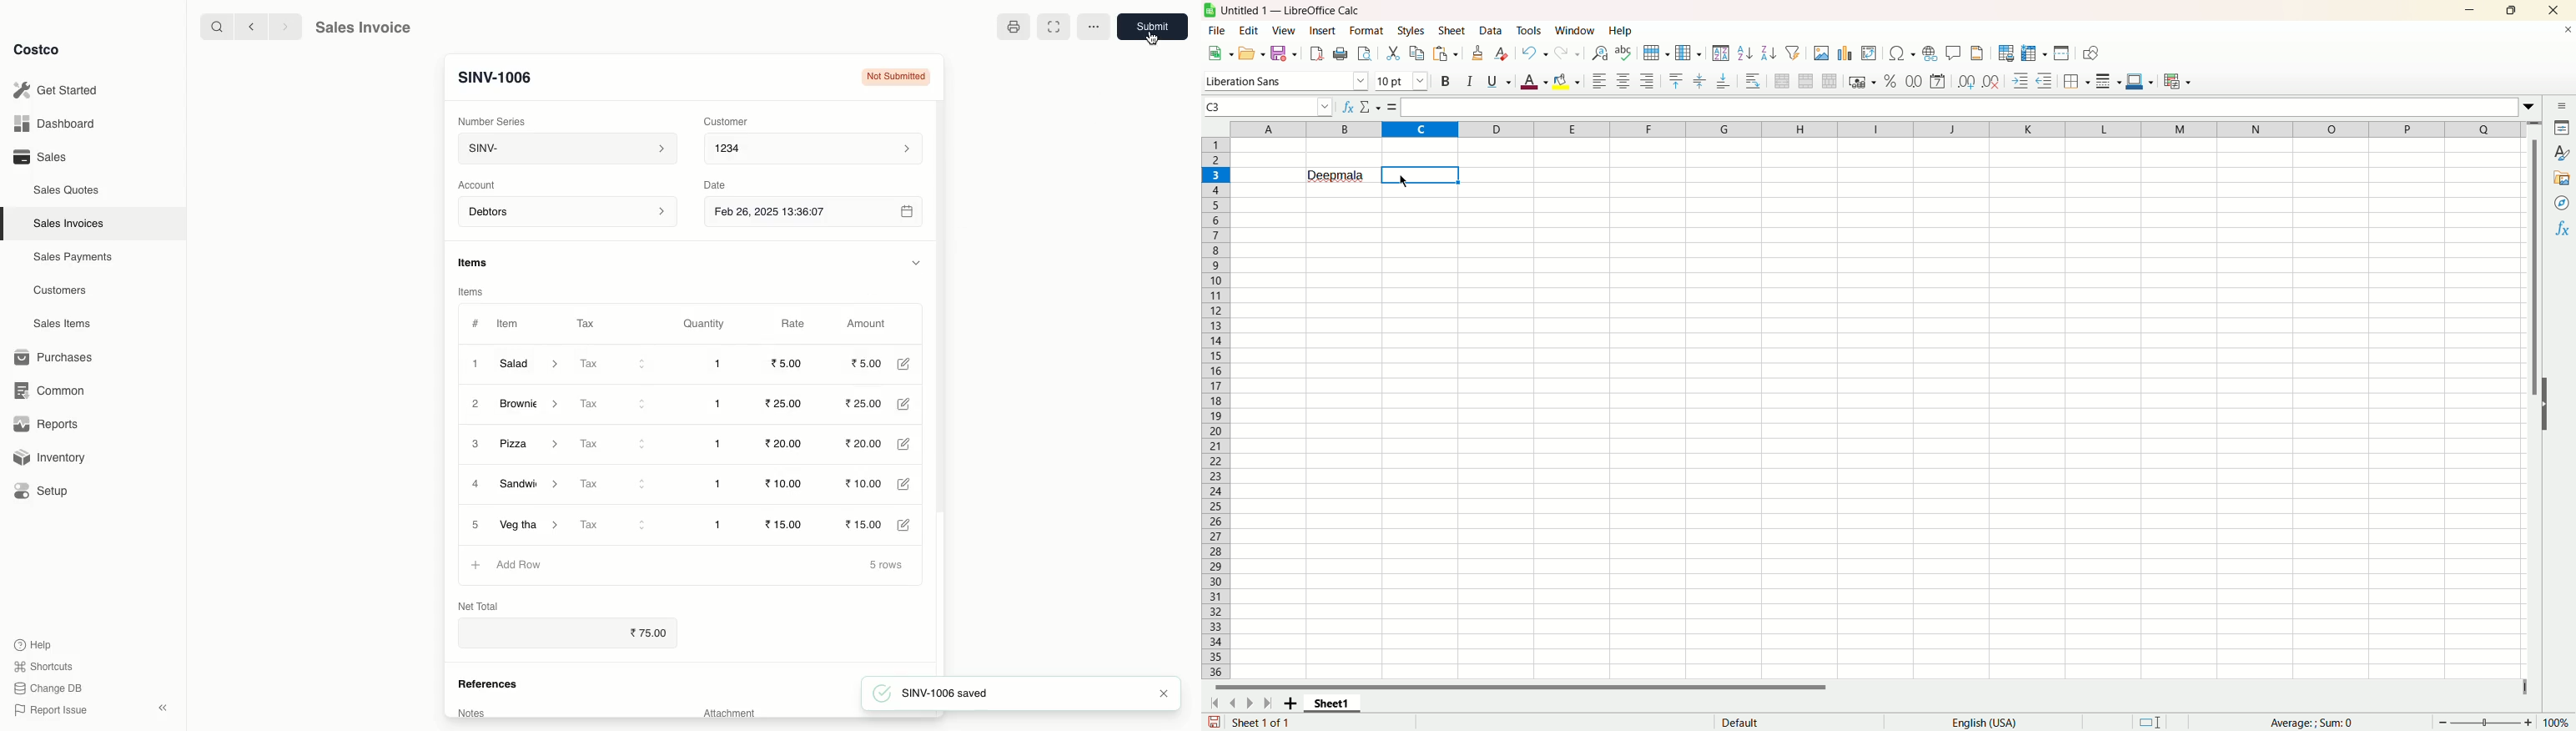 The image size is (2576, 756). What do you see at coordinates (863, 403) in the screenshot?
I see `25.00` at bounding box center [863, 403].